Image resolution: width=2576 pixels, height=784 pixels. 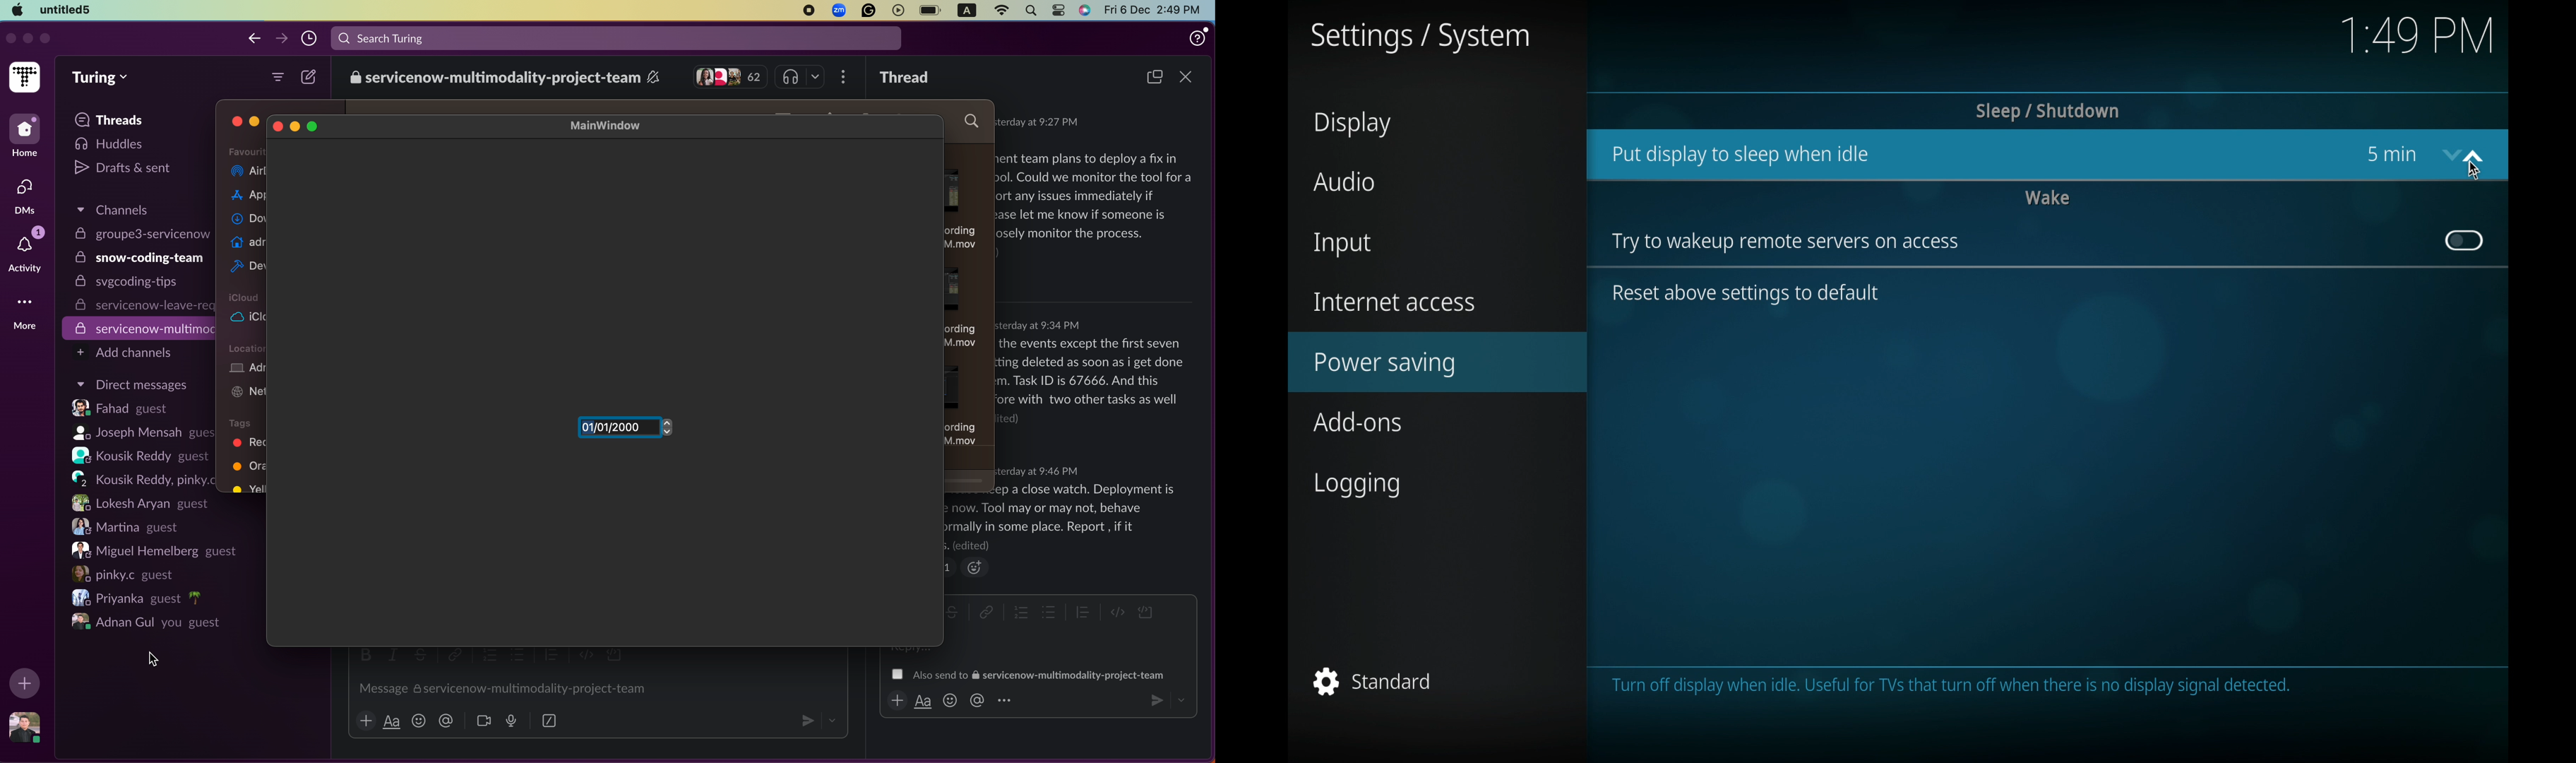 What do you see at coordinates (1360, 422) in the screenshot?
I see `add-ons` at bounding box center [1360, 422].